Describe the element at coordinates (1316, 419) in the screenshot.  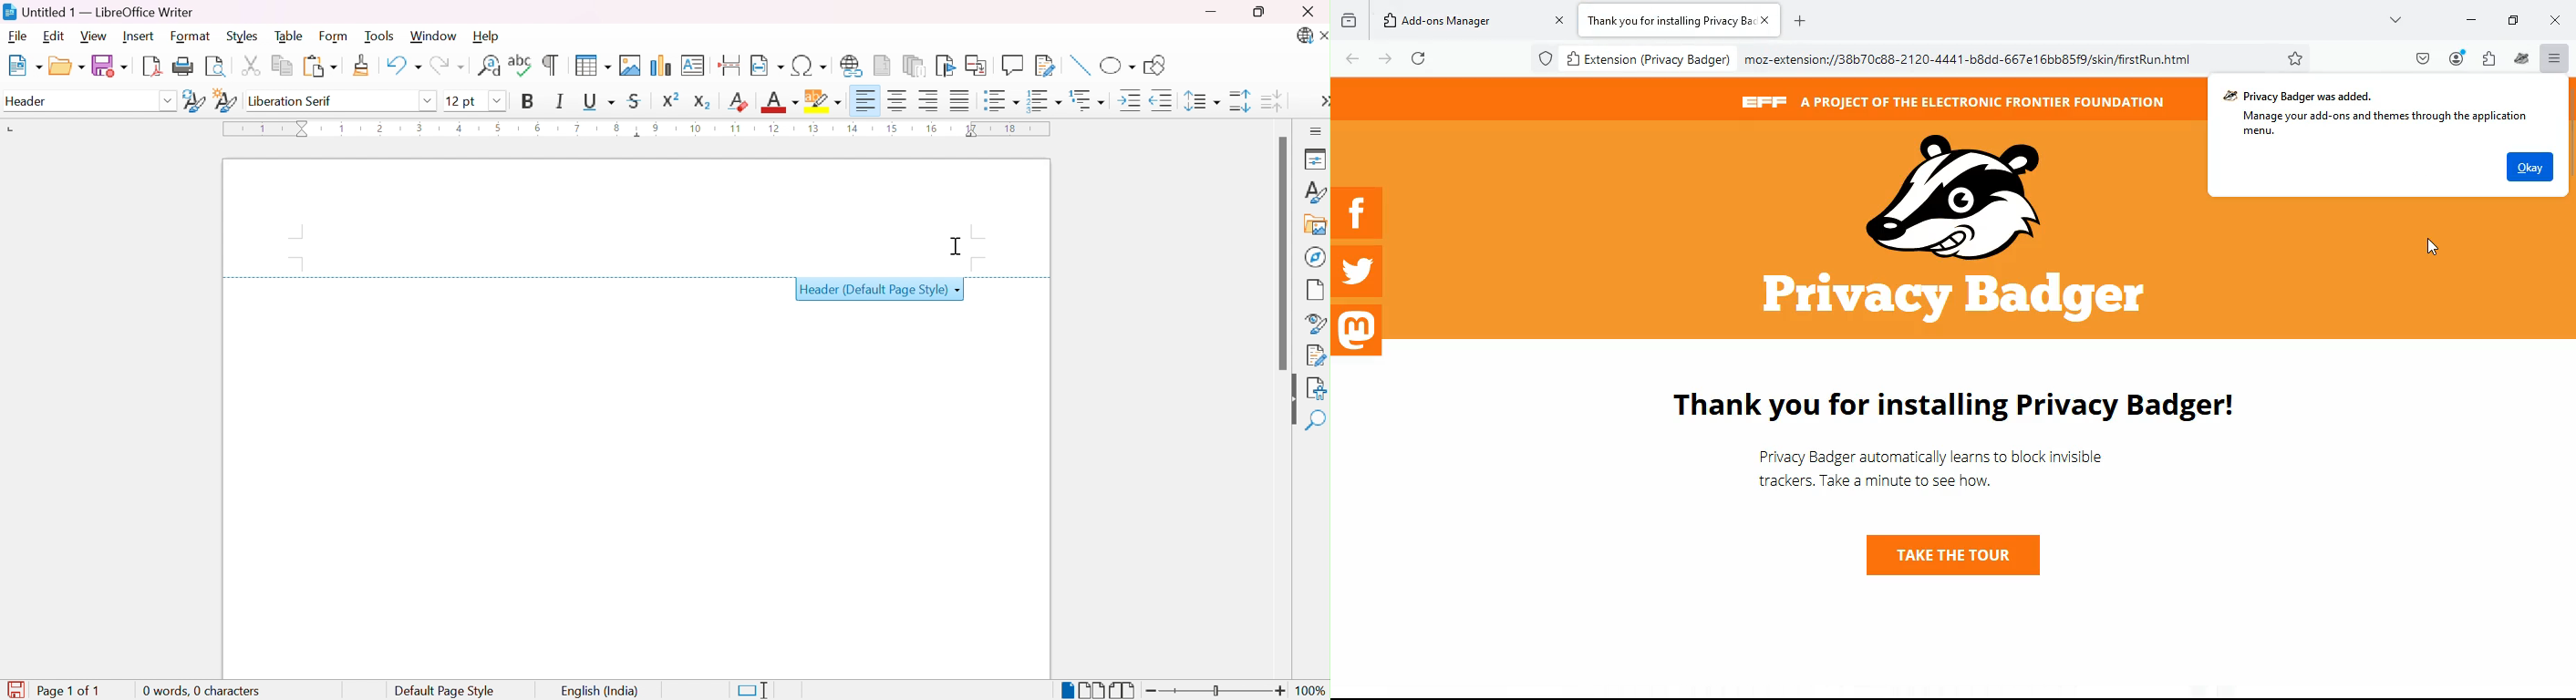
I see `Find` at that location.